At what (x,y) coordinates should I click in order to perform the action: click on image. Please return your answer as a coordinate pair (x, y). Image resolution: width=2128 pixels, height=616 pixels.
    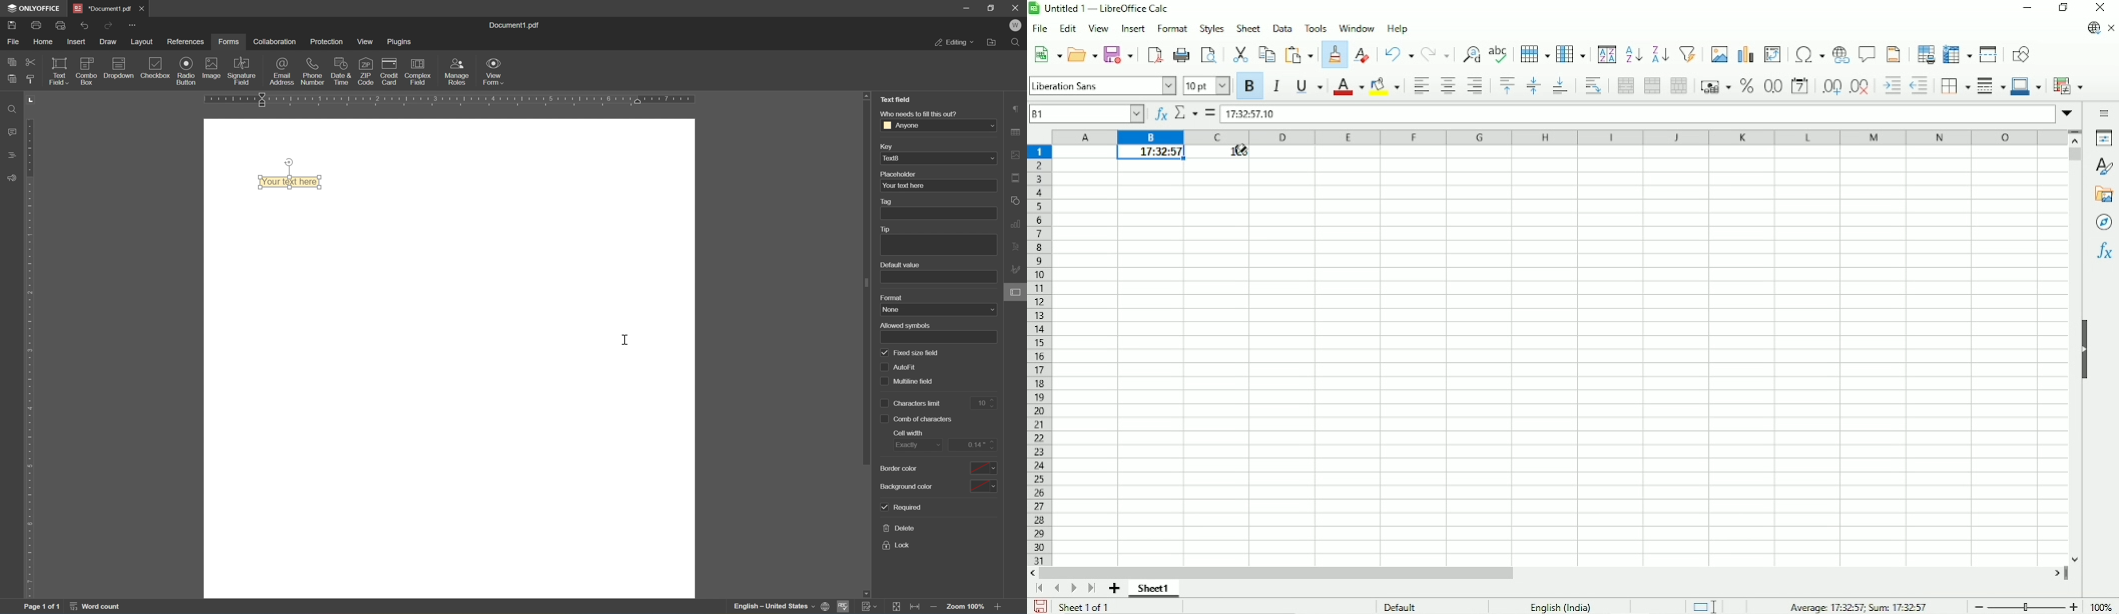
    Looking at the image, I should click on (209, 67).